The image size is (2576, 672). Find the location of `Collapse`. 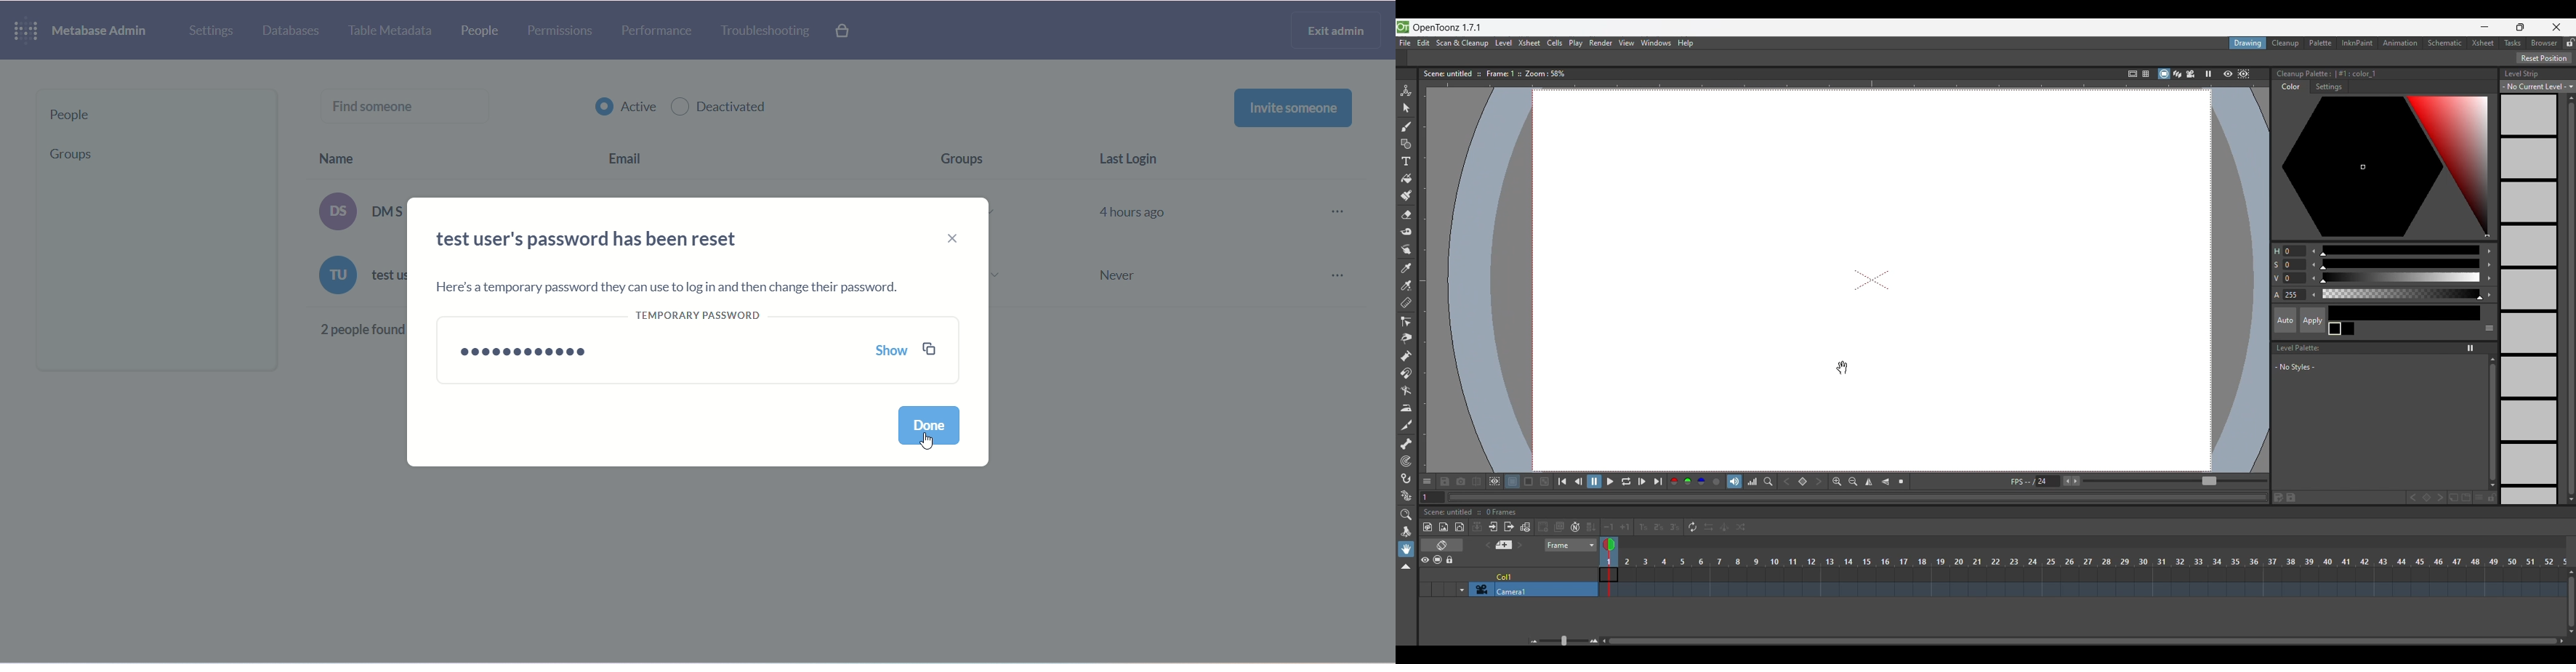

Collapse is located at coordinates (1477, 527).